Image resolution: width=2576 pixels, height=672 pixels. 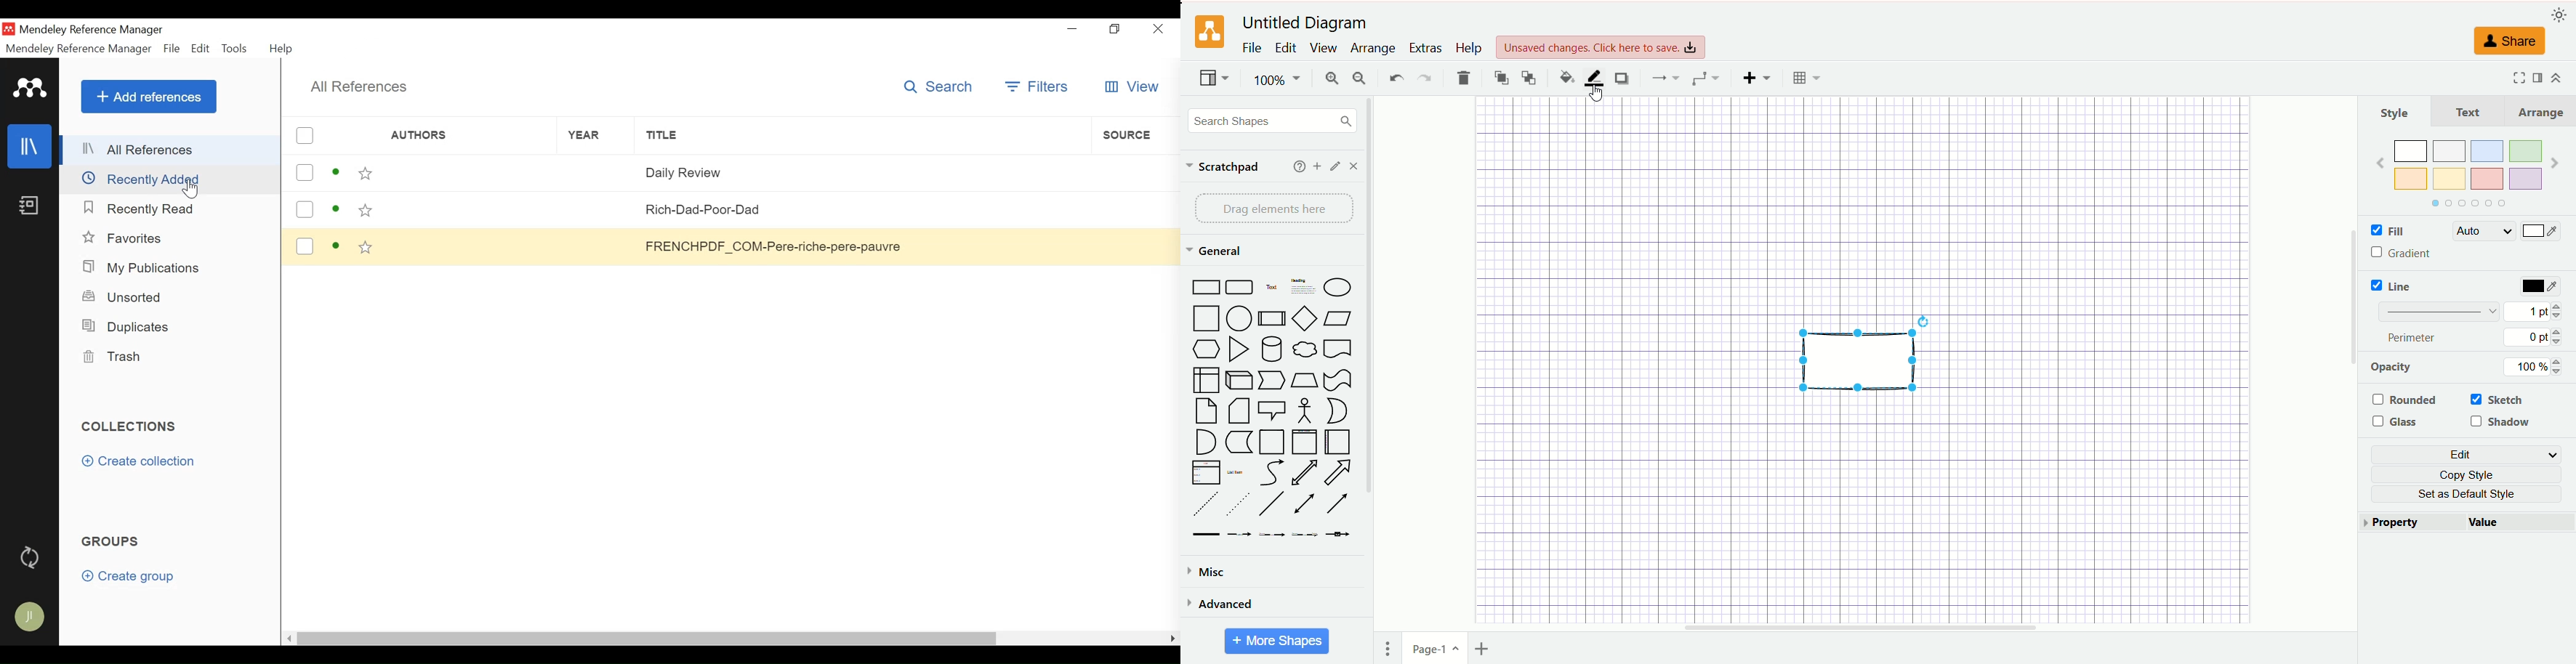 I want to click on Notebook, so click(x=29, y=207).